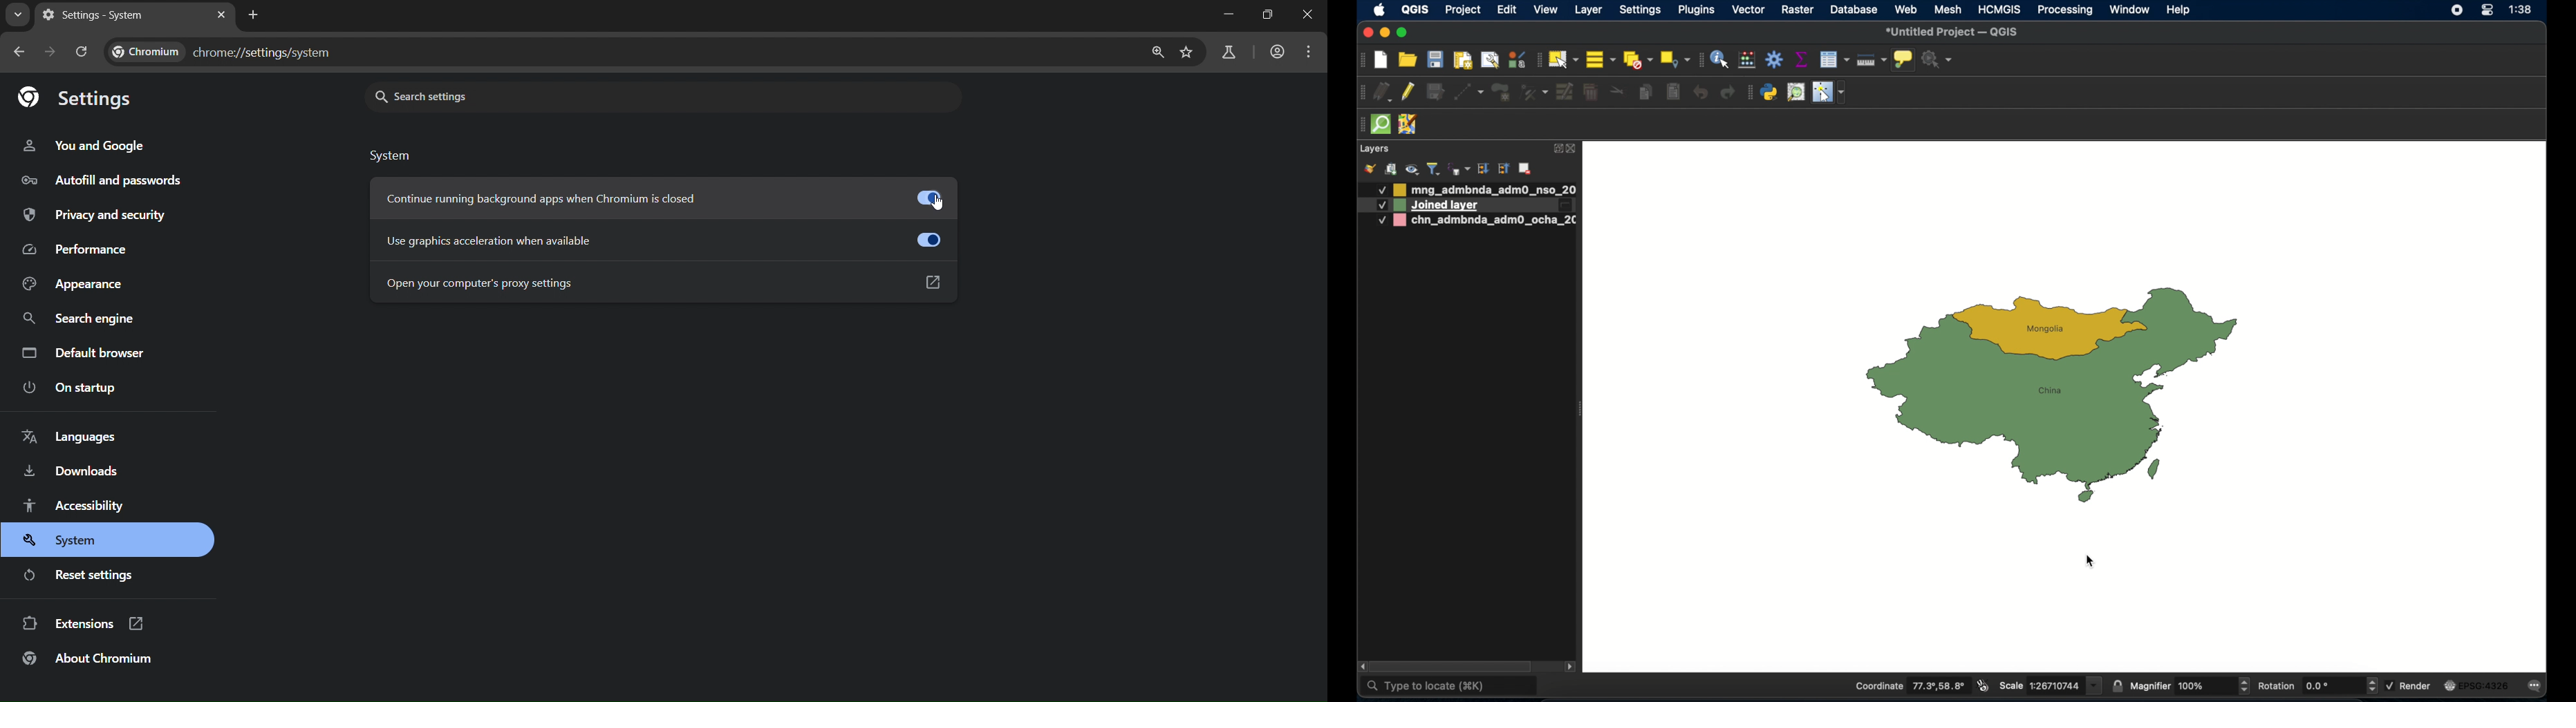 The height and width of the screenshot is (728, 2576). I want to click on settings, so click(80, 98).